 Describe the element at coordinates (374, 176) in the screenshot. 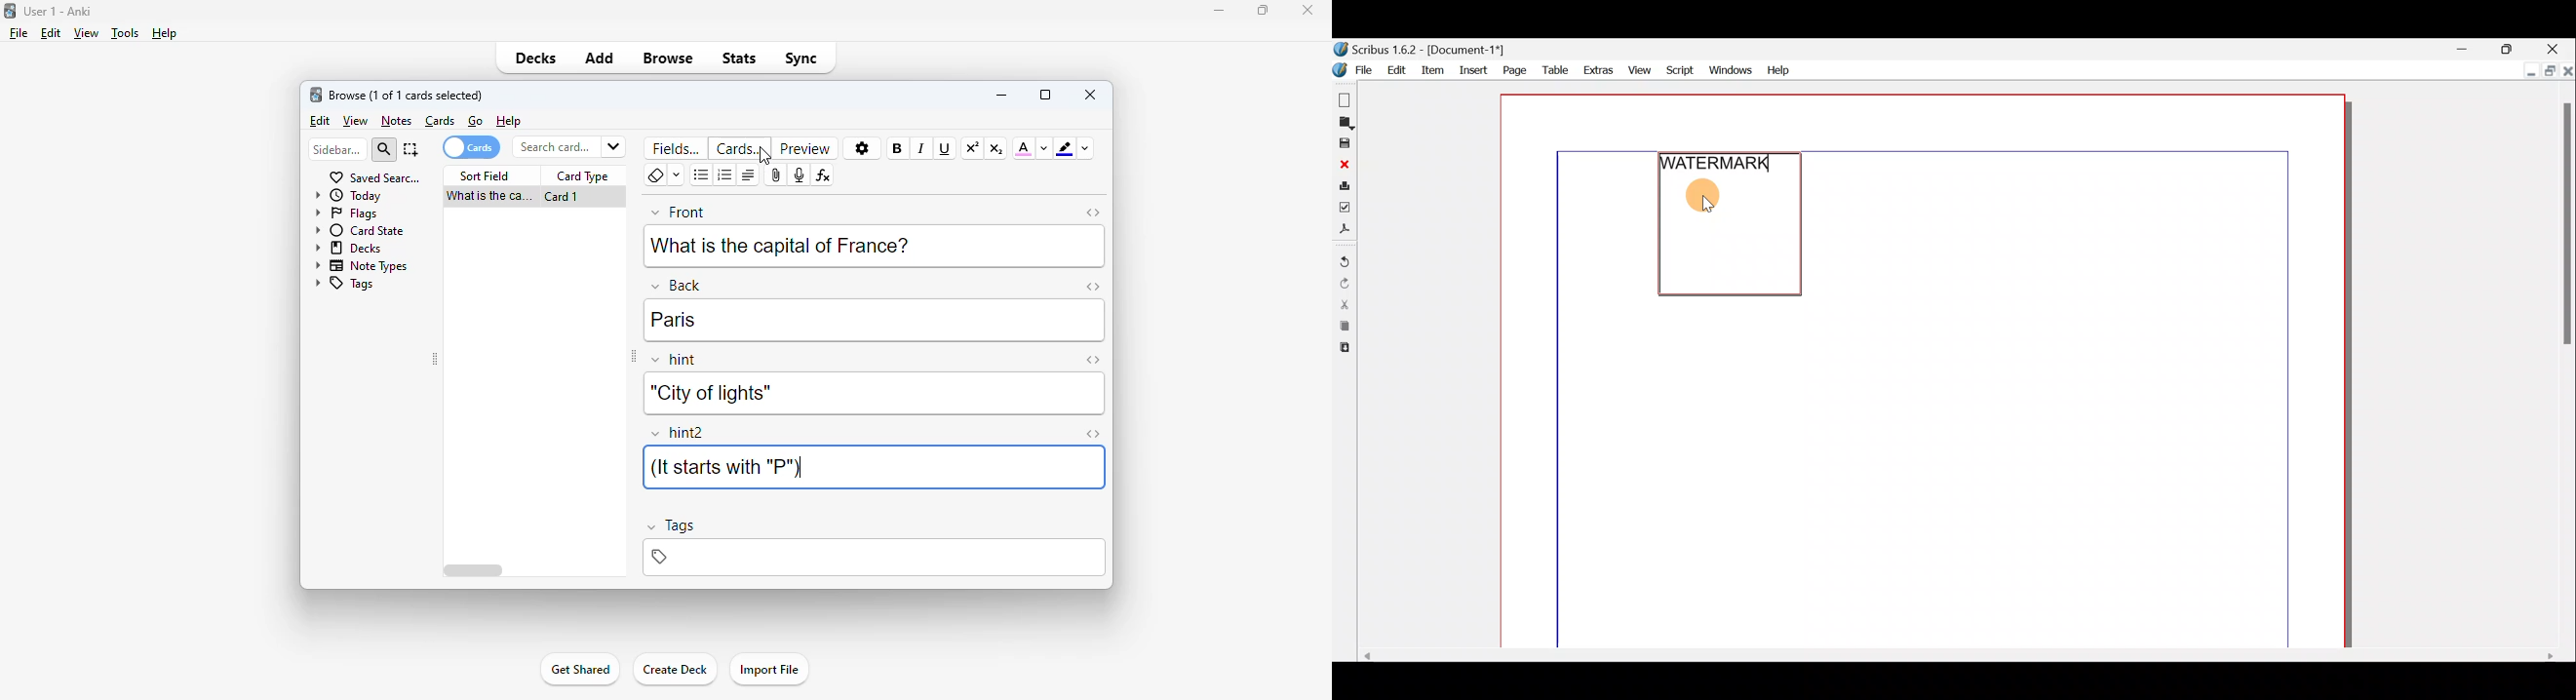

I see `saved searches` at that location.